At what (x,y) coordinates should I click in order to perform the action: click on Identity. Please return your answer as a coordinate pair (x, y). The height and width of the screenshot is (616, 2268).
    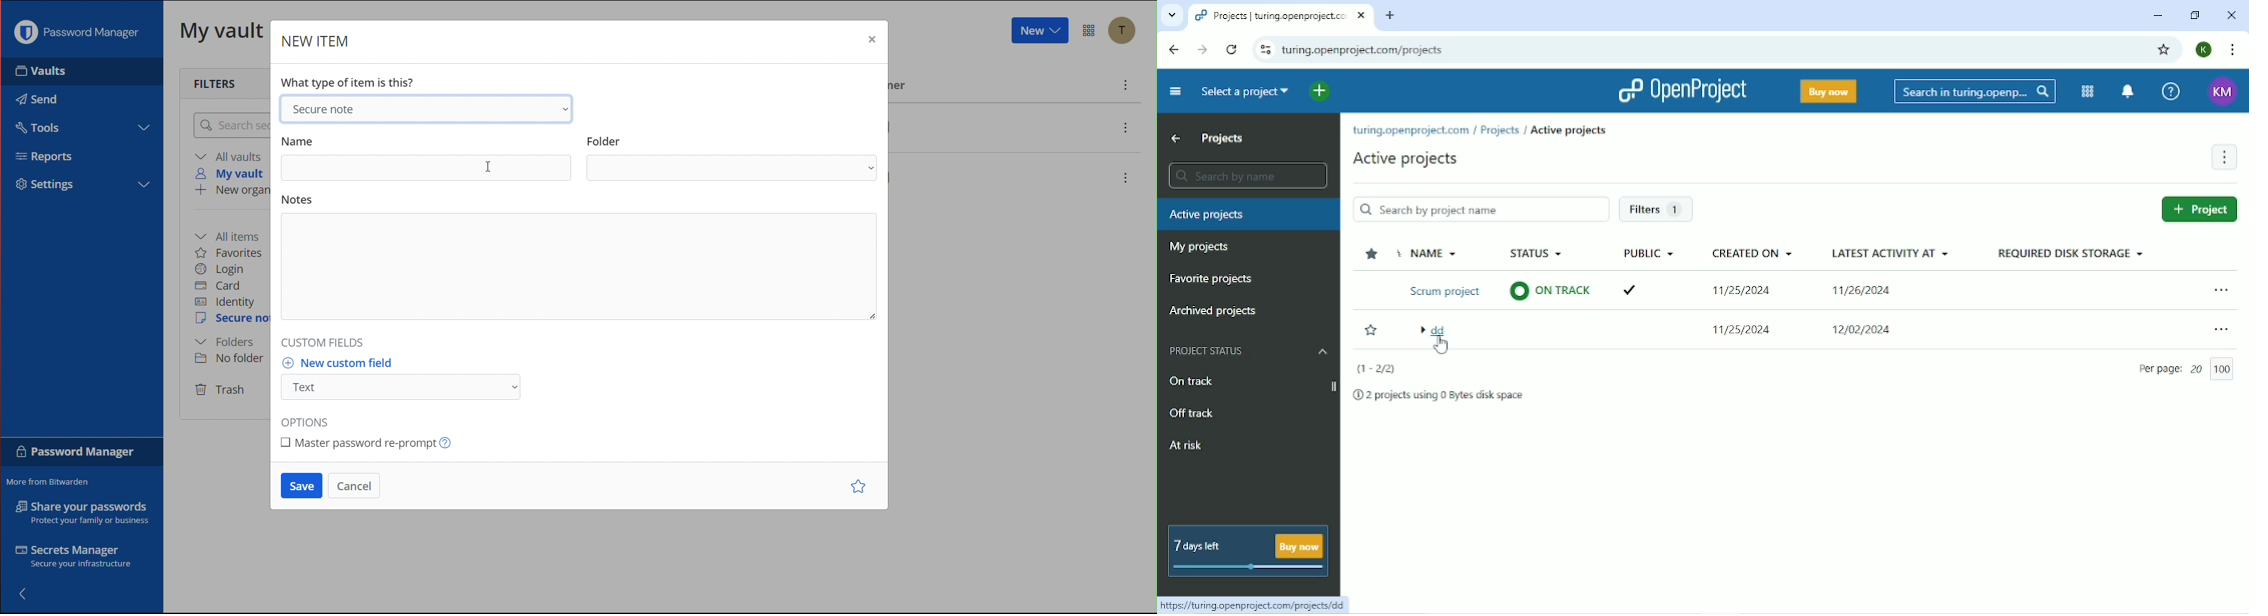
    Looking at the image, I should click on (228, 301).